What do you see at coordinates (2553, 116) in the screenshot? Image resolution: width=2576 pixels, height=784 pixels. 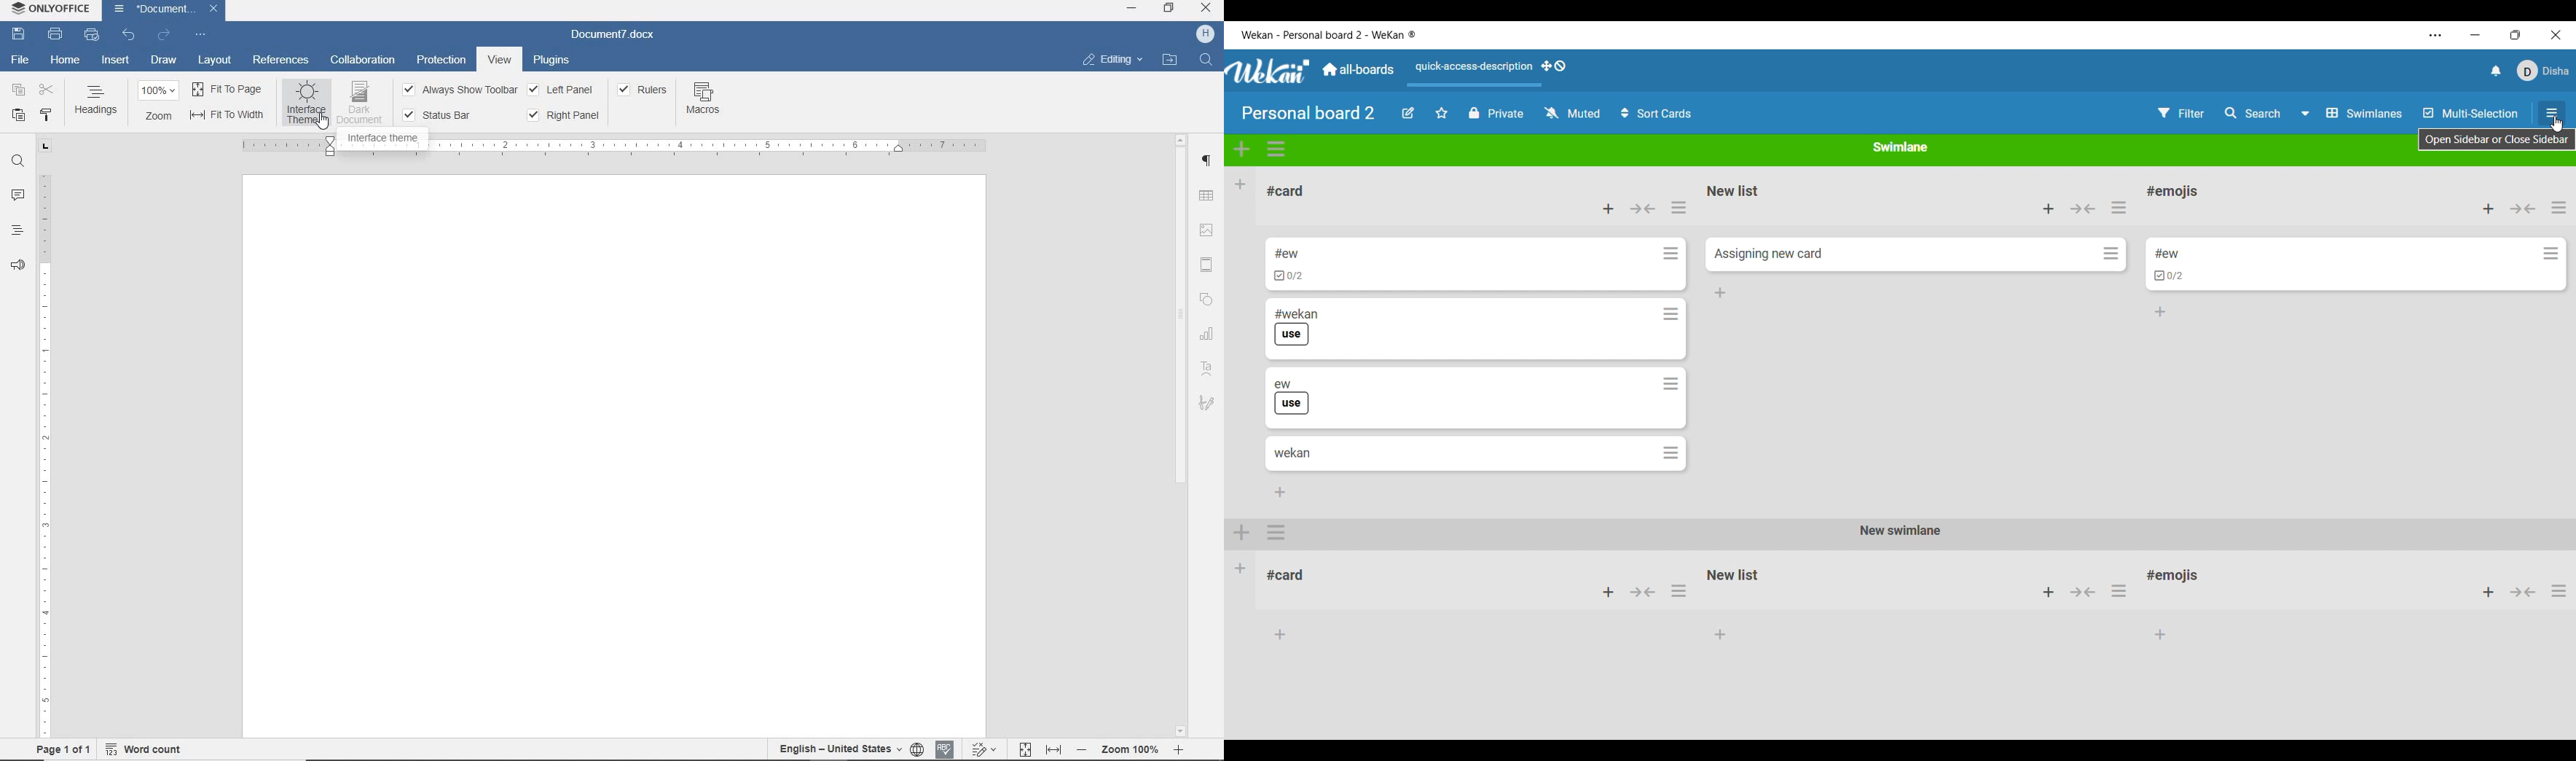 I see `Cursor on Close/Open sidebar` at bounding box center [2553, 116].